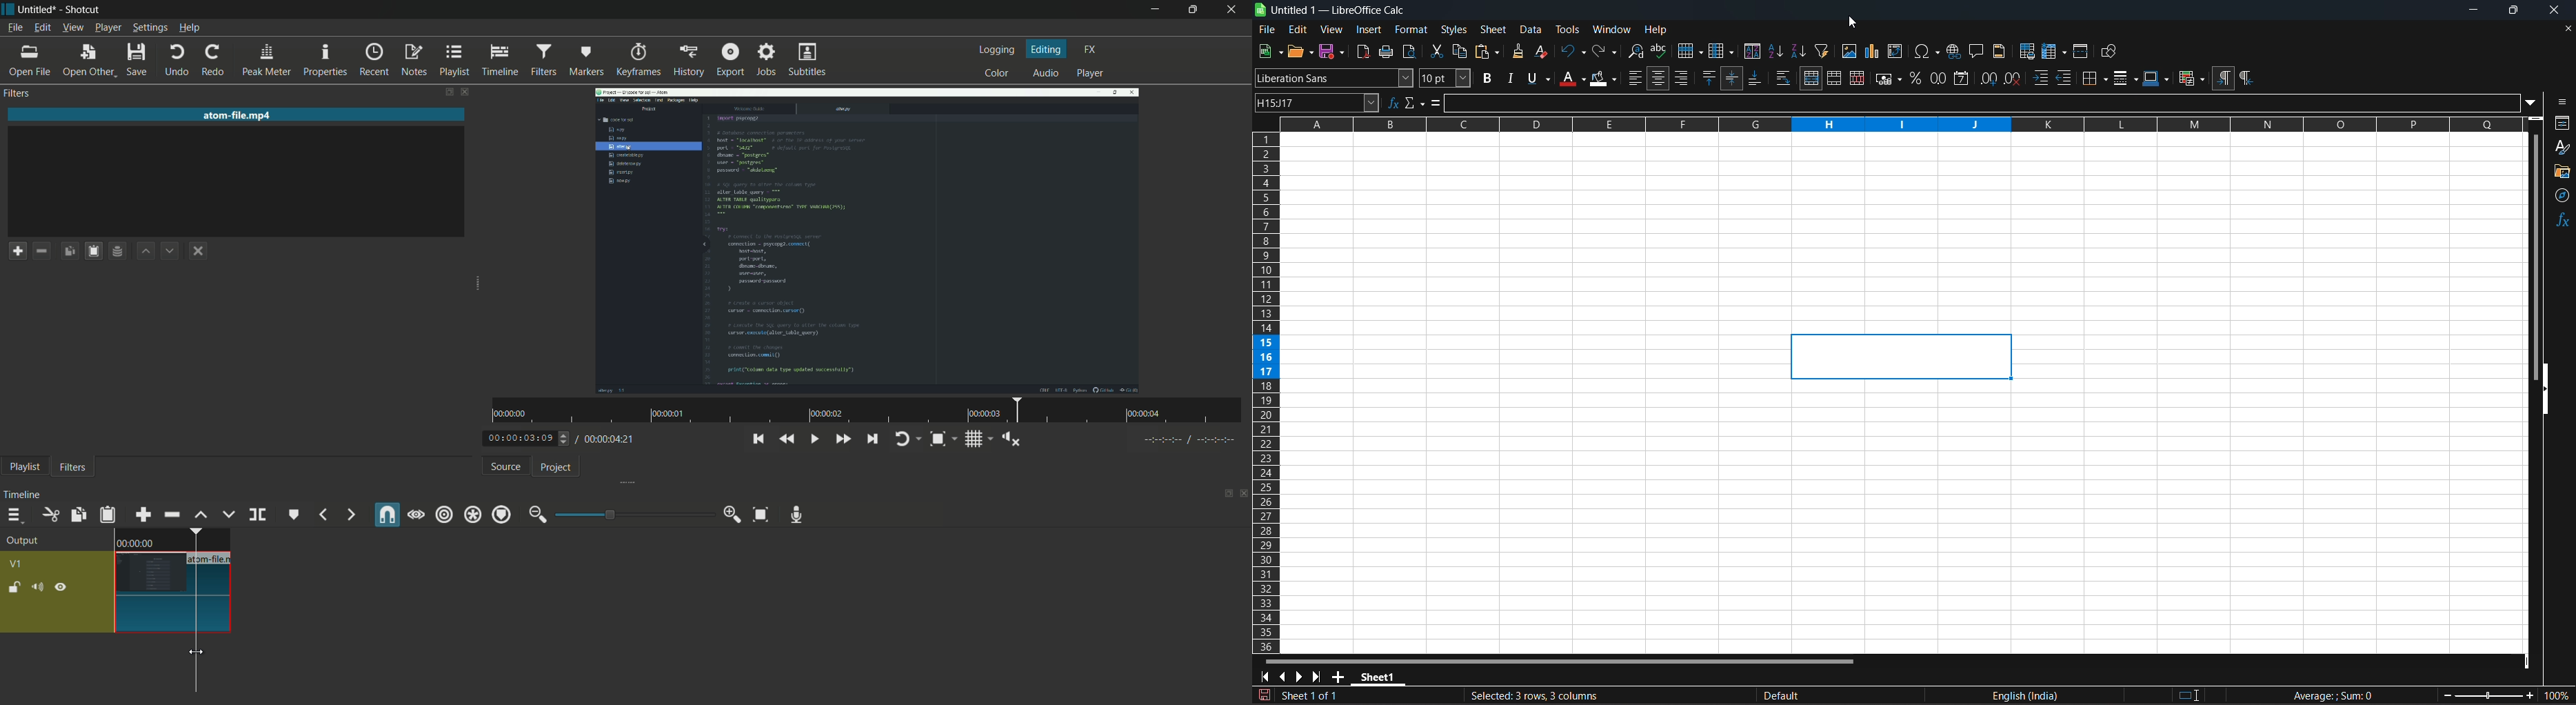 The image size is (2576, 728). What do you see at coordinates (730, 61) in the screenshot?
I see `export` at bounding box center [730, 61].